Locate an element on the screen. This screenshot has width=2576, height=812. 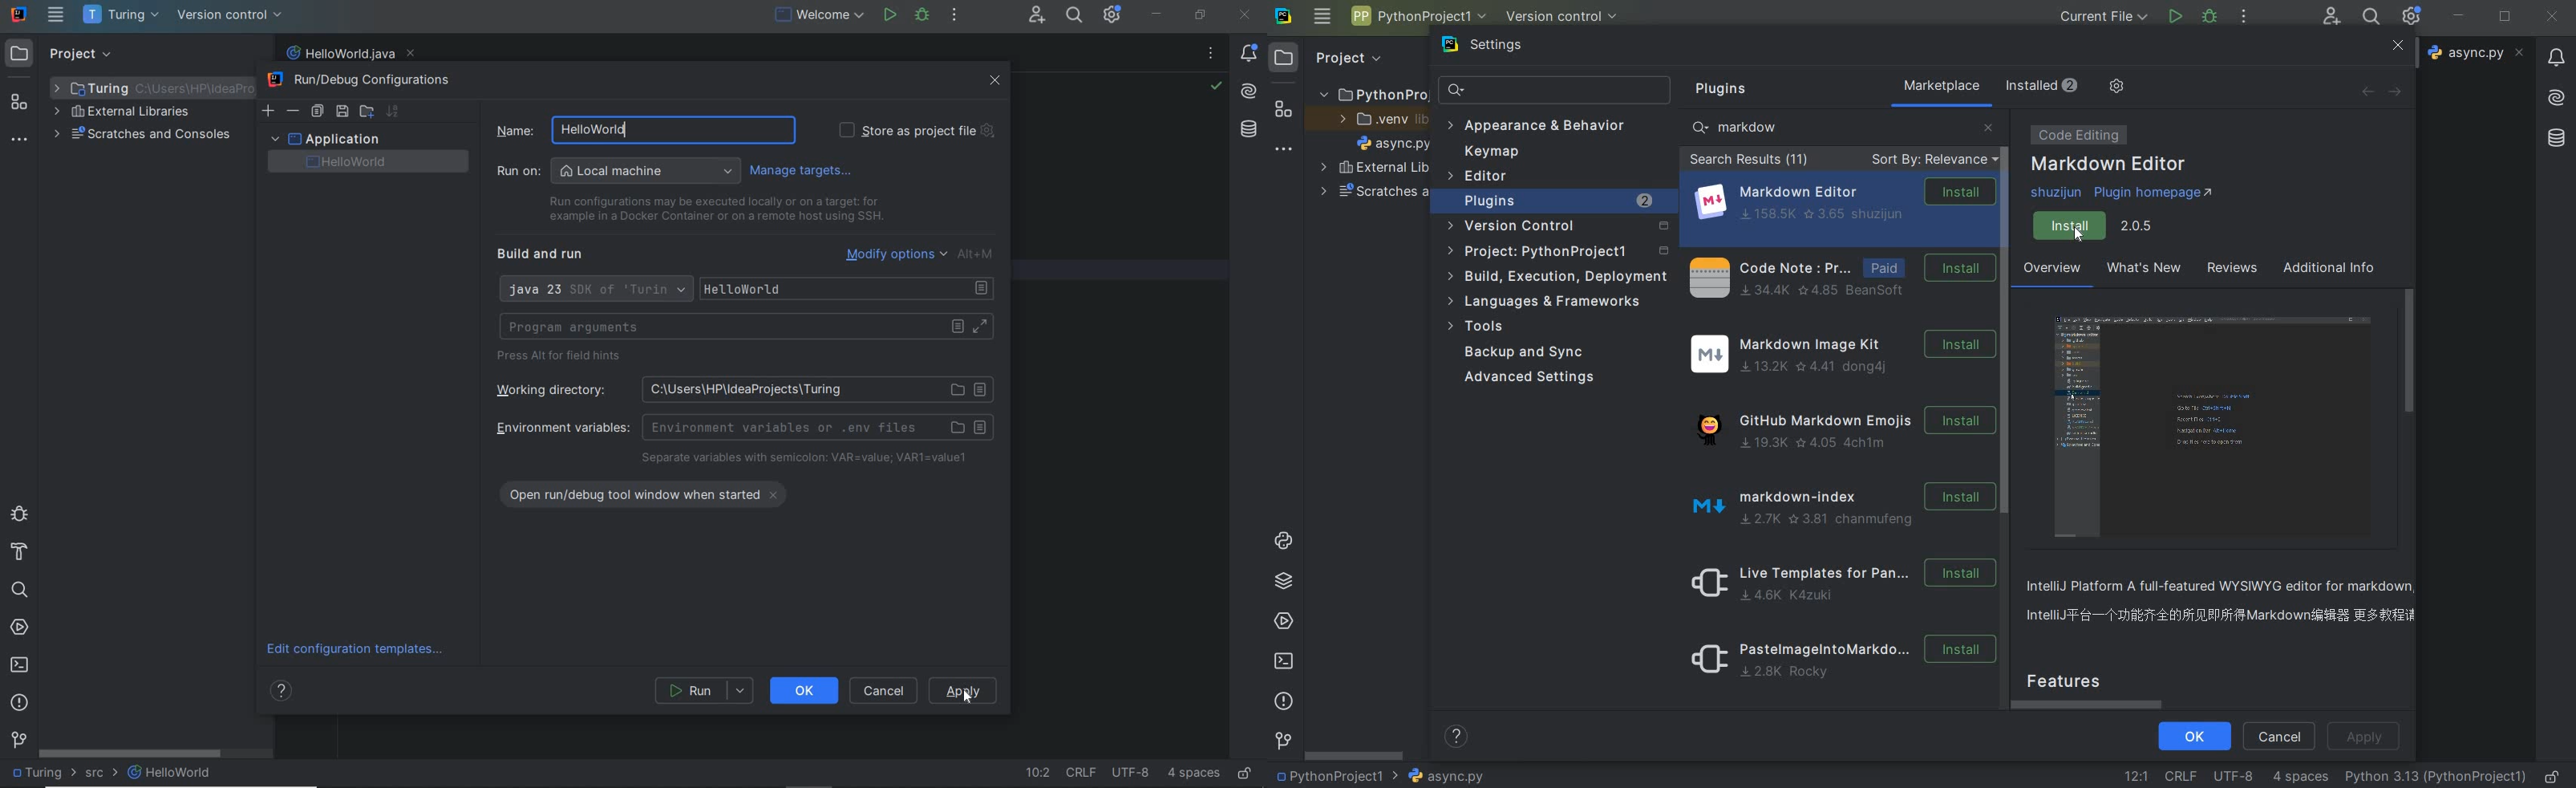
more actions is located at coordinates (2242, 18).